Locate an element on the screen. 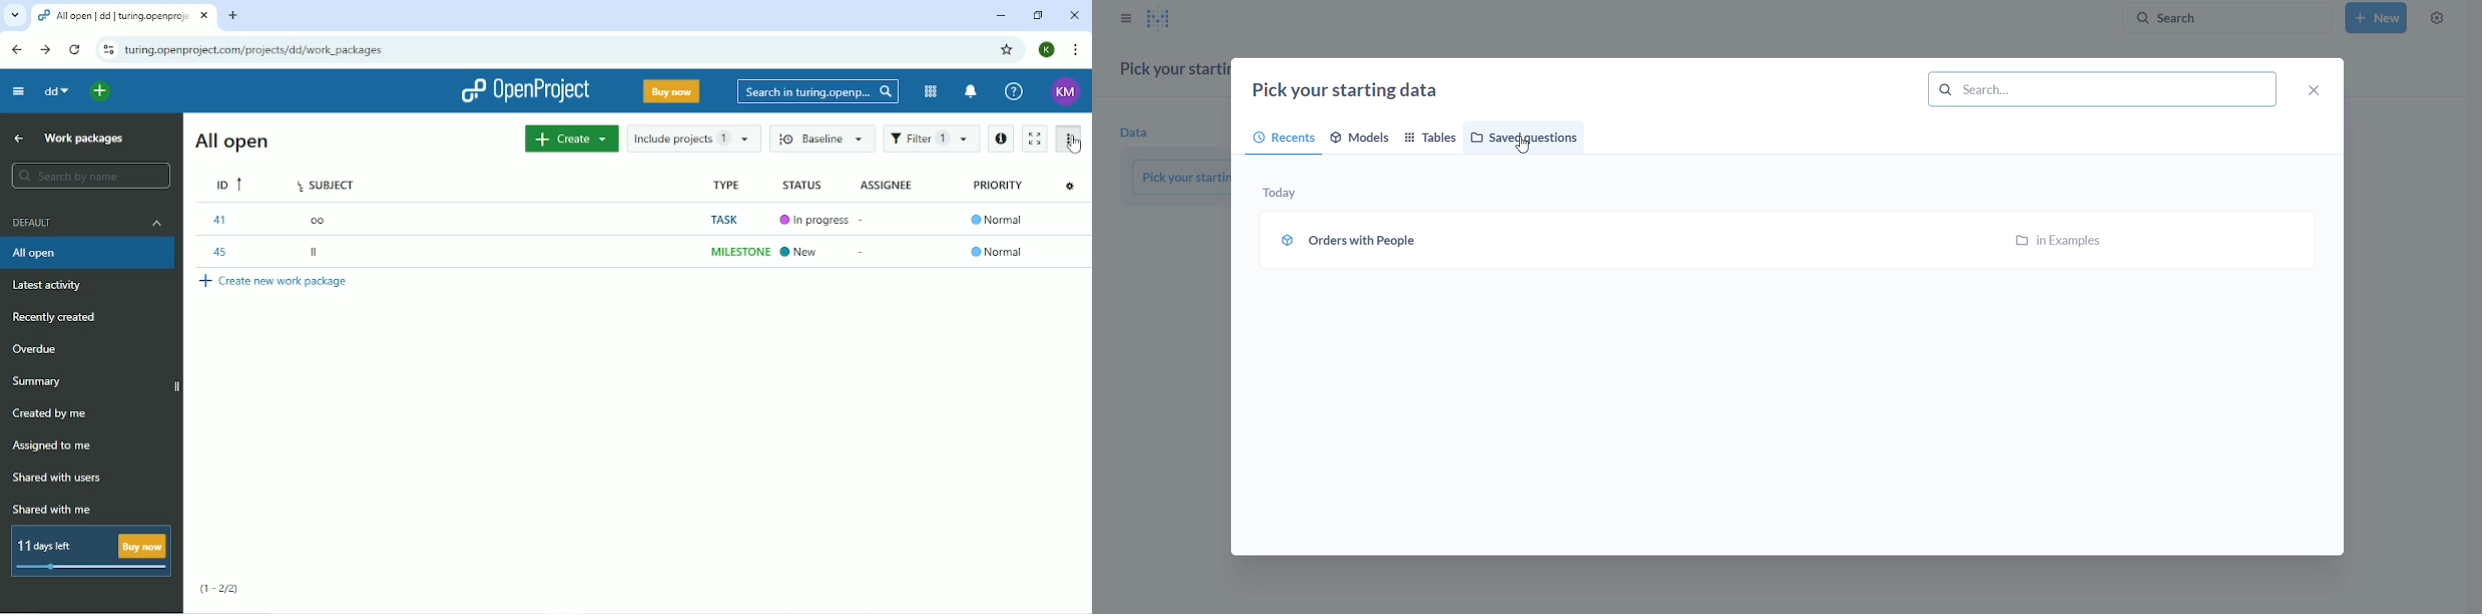 This screenshot has width=2492, height=616. turing.openproject.com/projects/dd/work_packages is located at coordinates (263, 50).